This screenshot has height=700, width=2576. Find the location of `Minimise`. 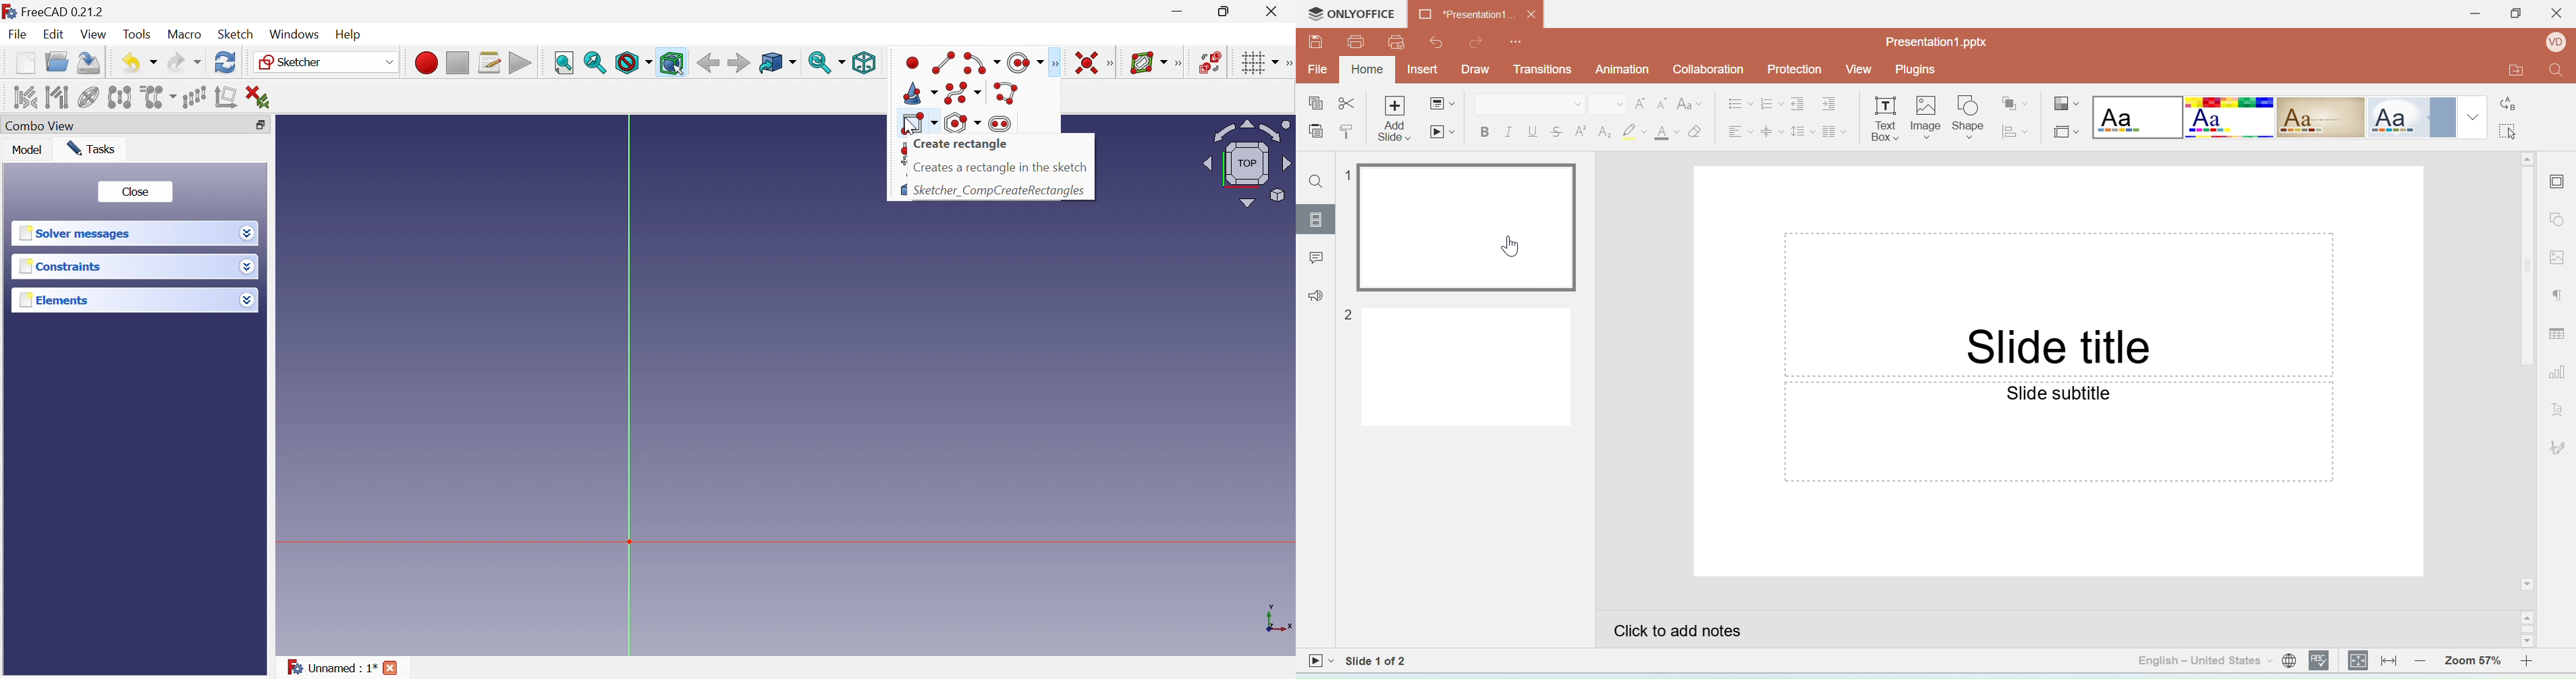

Minimise is located at coordinates (2470, 15).